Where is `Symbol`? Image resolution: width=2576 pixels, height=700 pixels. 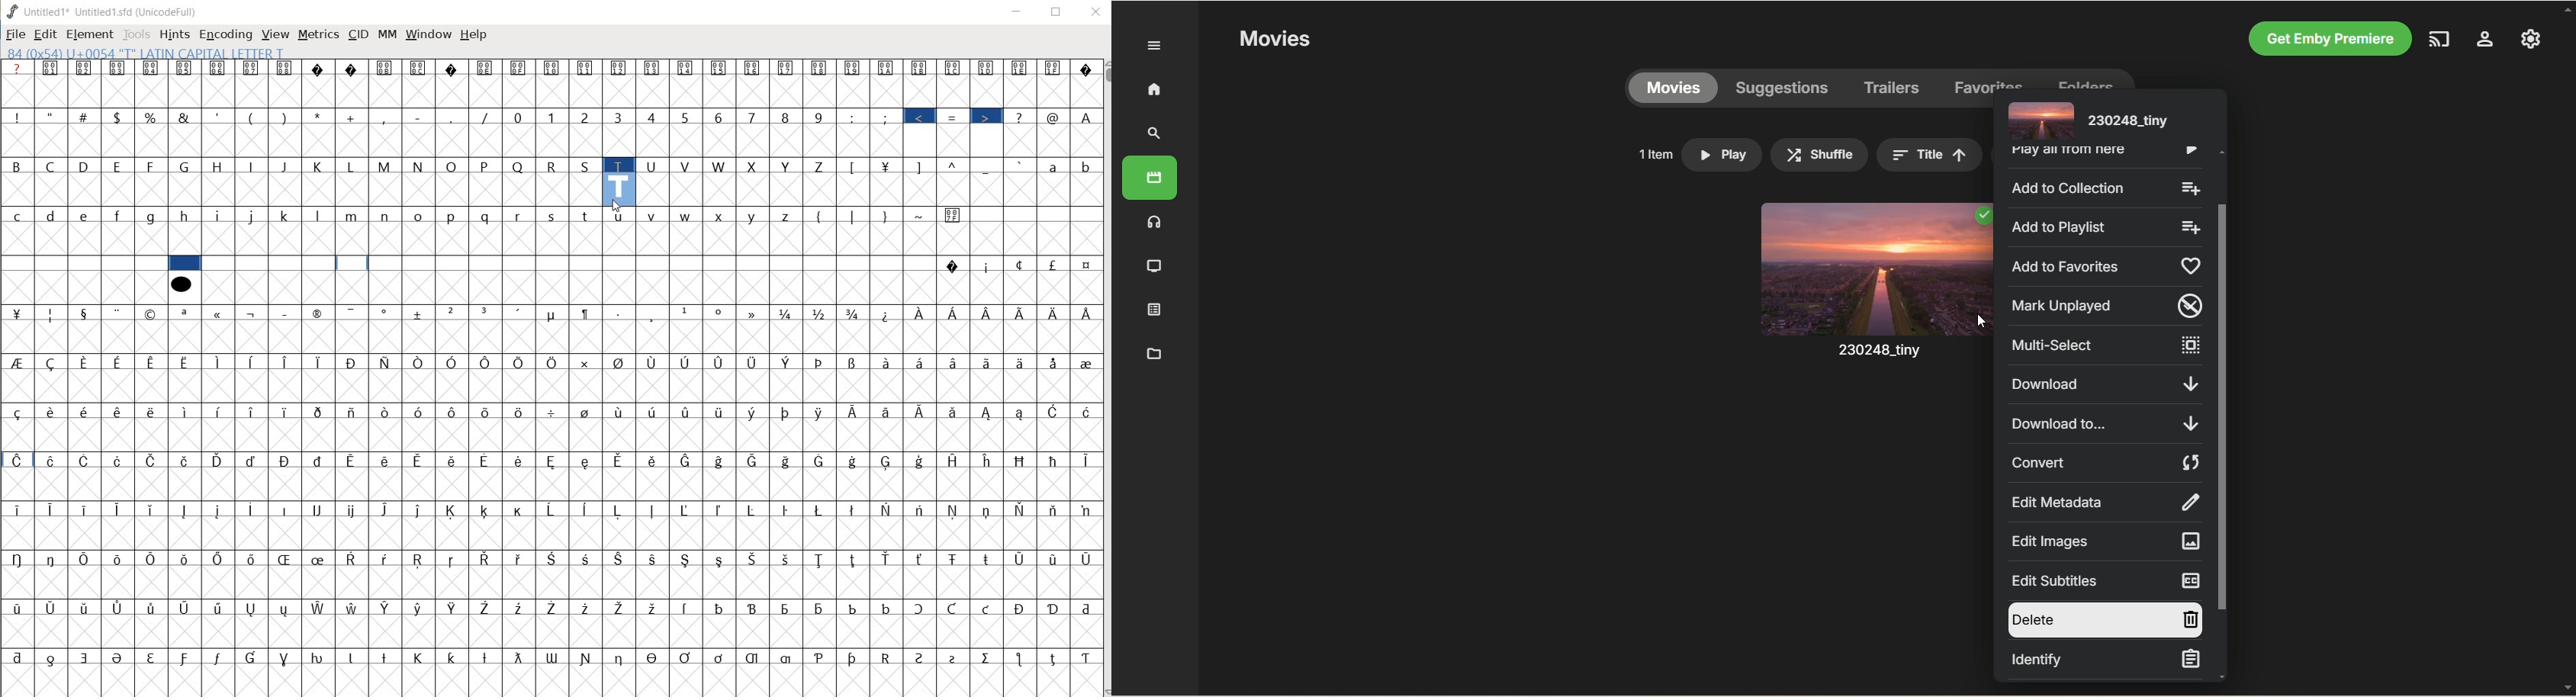
Symbol is located at coordinates (186, 362).